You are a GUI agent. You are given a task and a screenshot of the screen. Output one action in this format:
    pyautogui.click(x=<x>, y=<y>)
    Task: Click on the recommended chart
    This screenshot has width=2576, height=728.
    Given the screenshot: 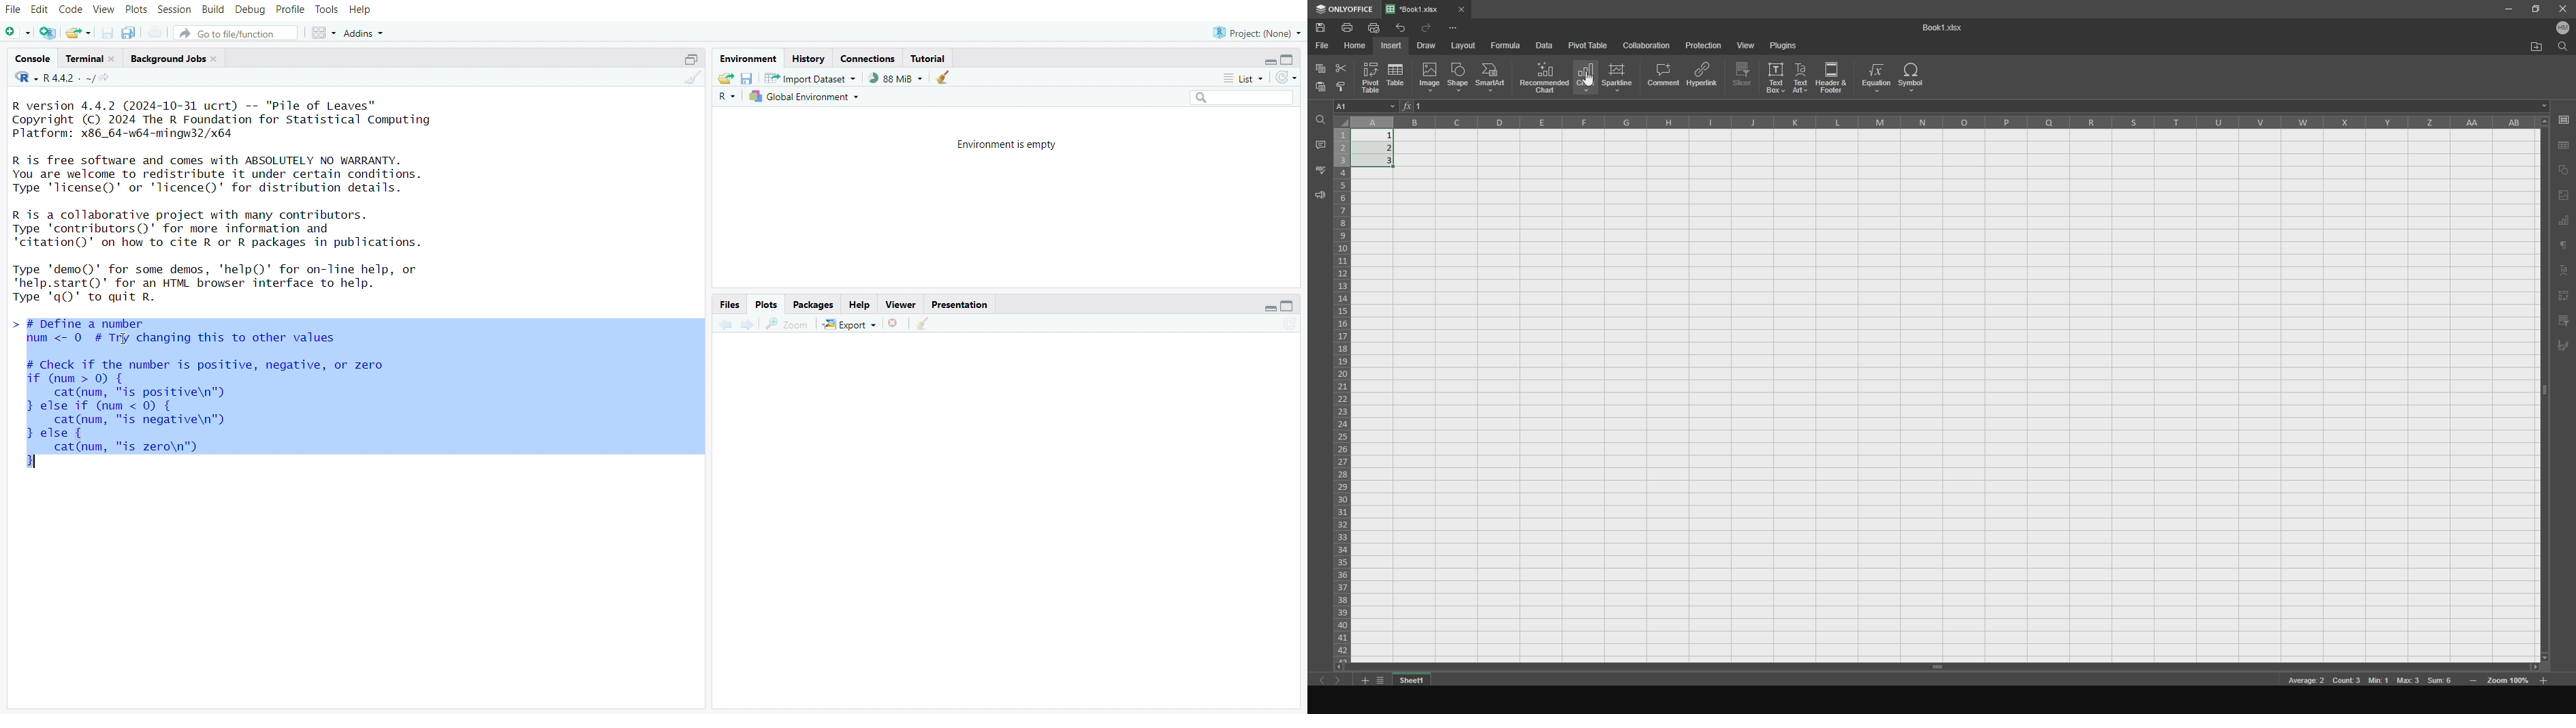 What is the action you would take?
    pyautogui.click(x=1541, y=79)
    